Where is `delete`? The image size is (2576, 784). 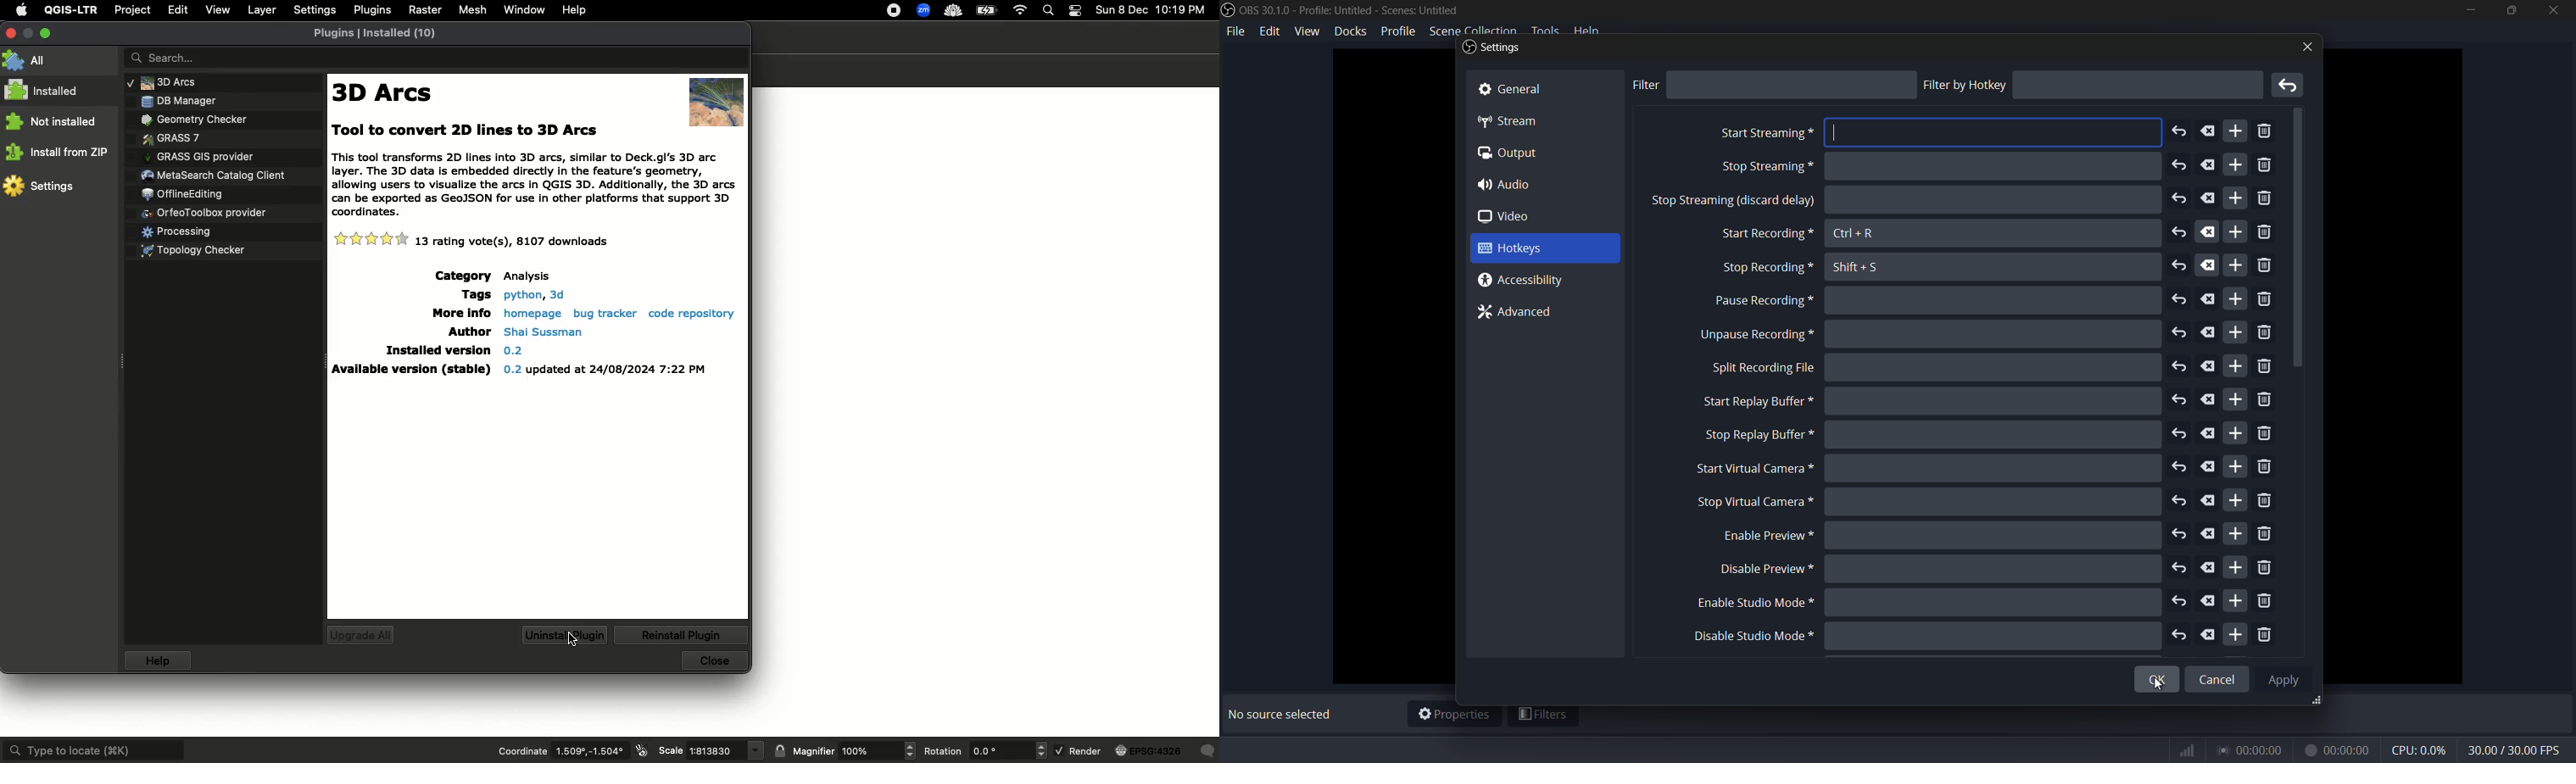 delete is located at coordinates (2208, 266).